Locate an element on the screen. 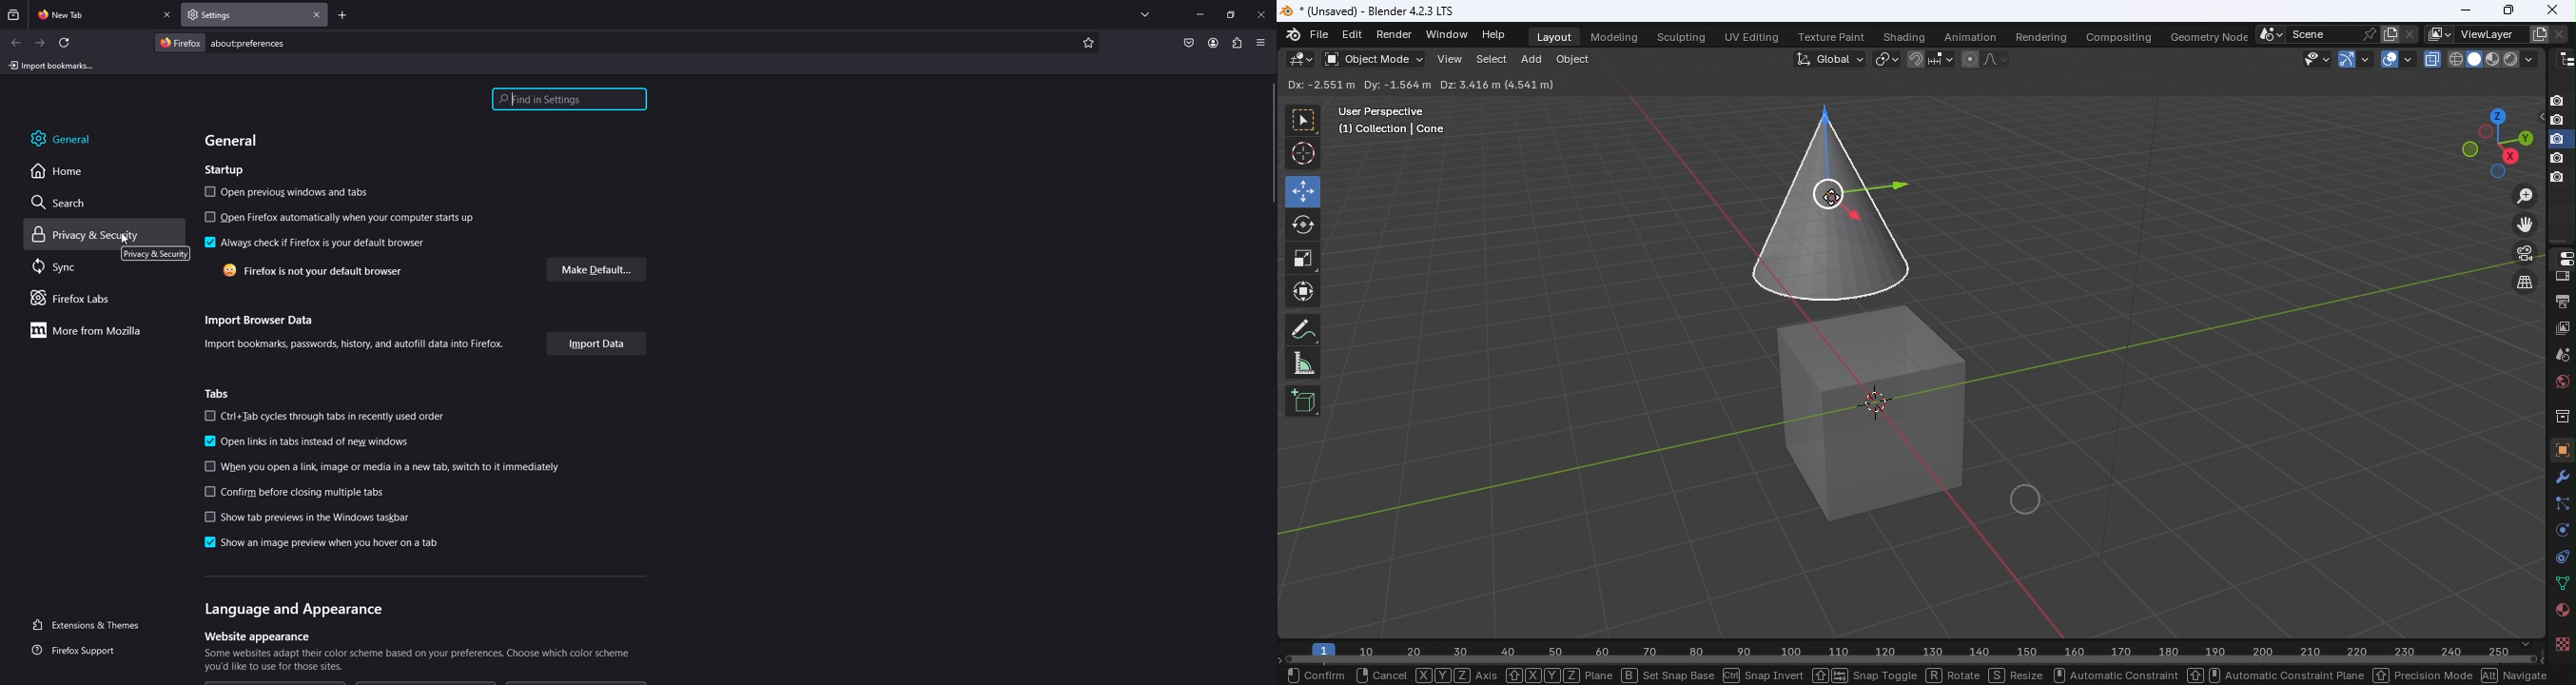  more from mozilla is located at coordinates (93, 330).